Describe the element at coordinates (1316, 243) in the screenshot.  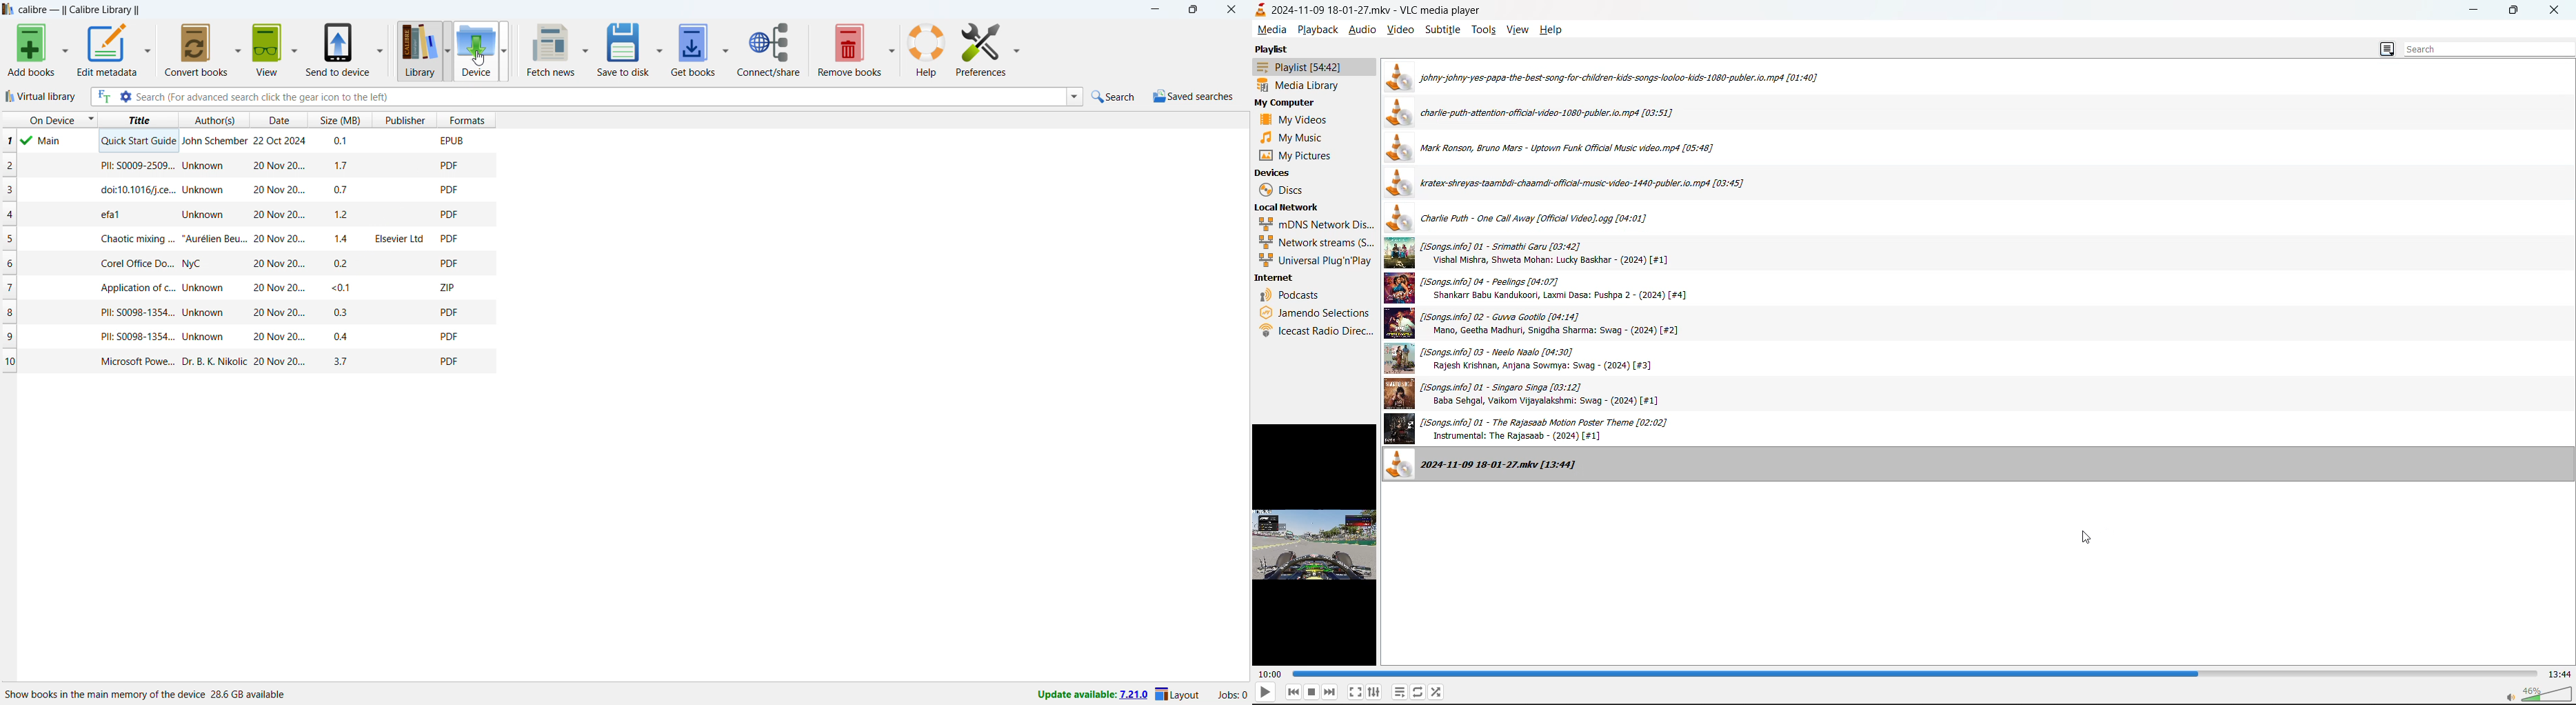
I see `network streams` at that location.